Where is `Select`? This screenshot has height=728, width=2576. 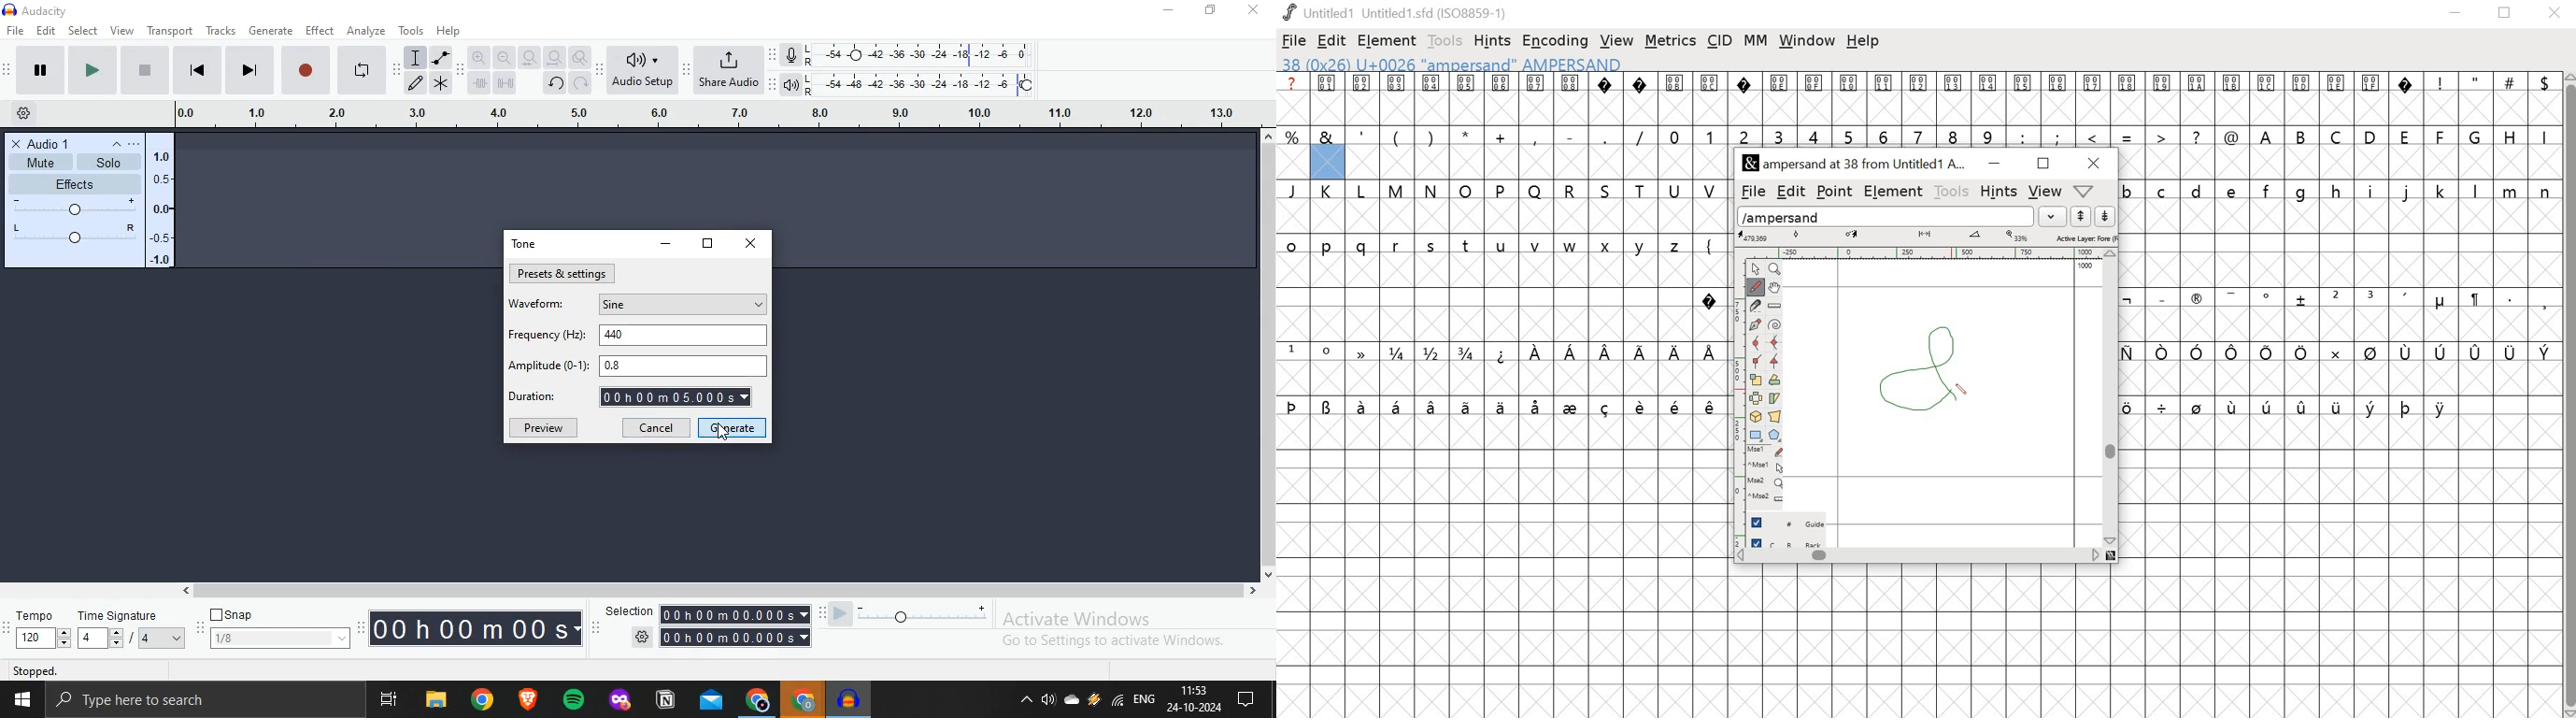 Select is located at coordinates (84, 31).